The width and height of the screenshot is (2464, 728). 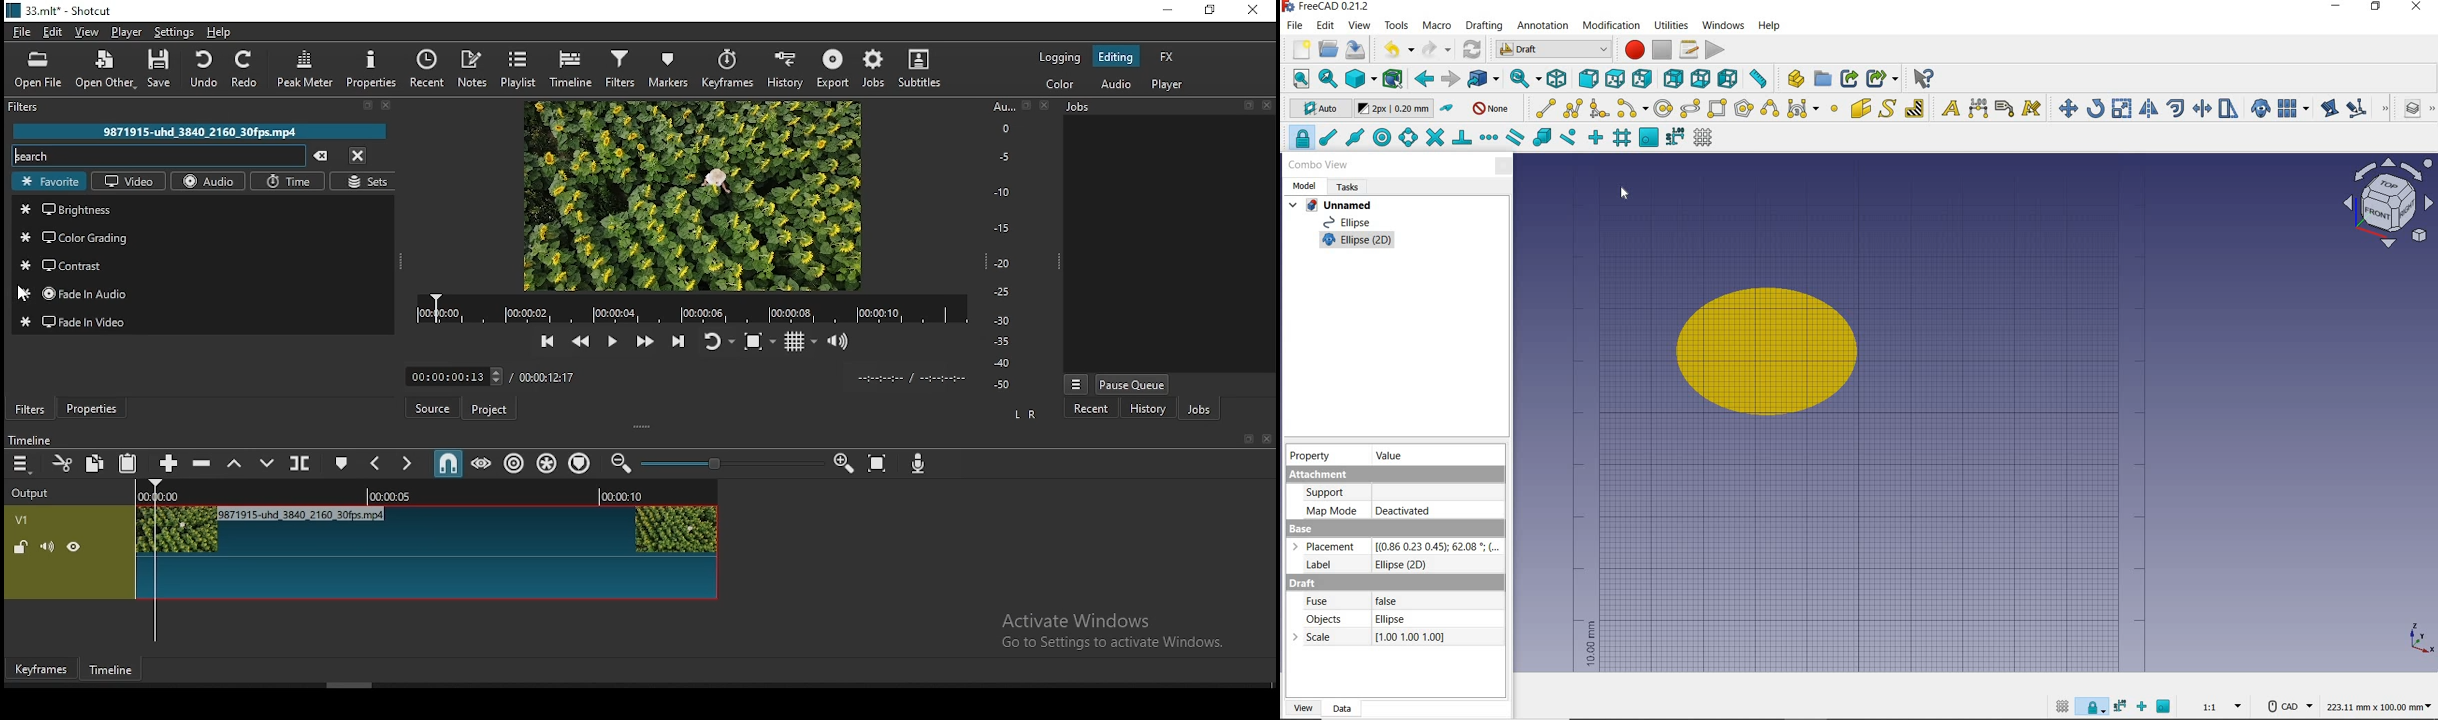 I want to click on autogroup off, so click(x=1493, y=108).